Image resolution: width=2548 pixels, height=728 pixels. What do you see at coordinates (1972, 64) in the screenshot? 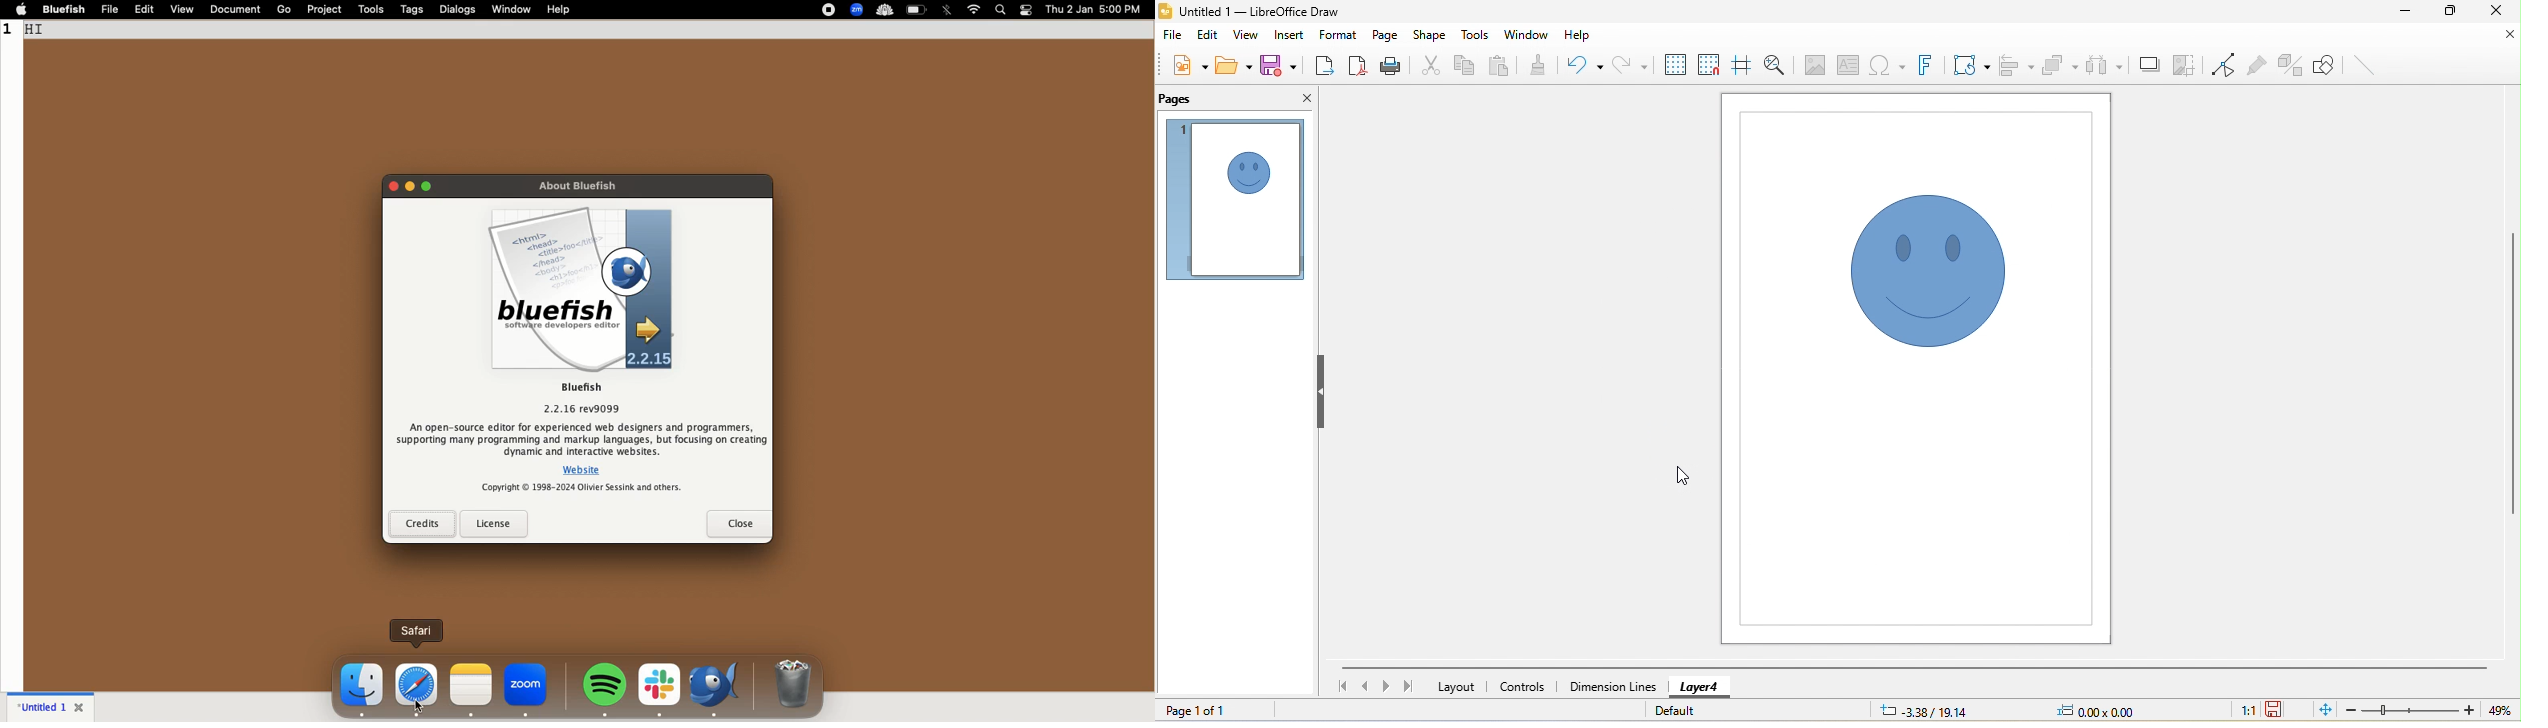
I see `transformation` at bounding box center [1972, 64].